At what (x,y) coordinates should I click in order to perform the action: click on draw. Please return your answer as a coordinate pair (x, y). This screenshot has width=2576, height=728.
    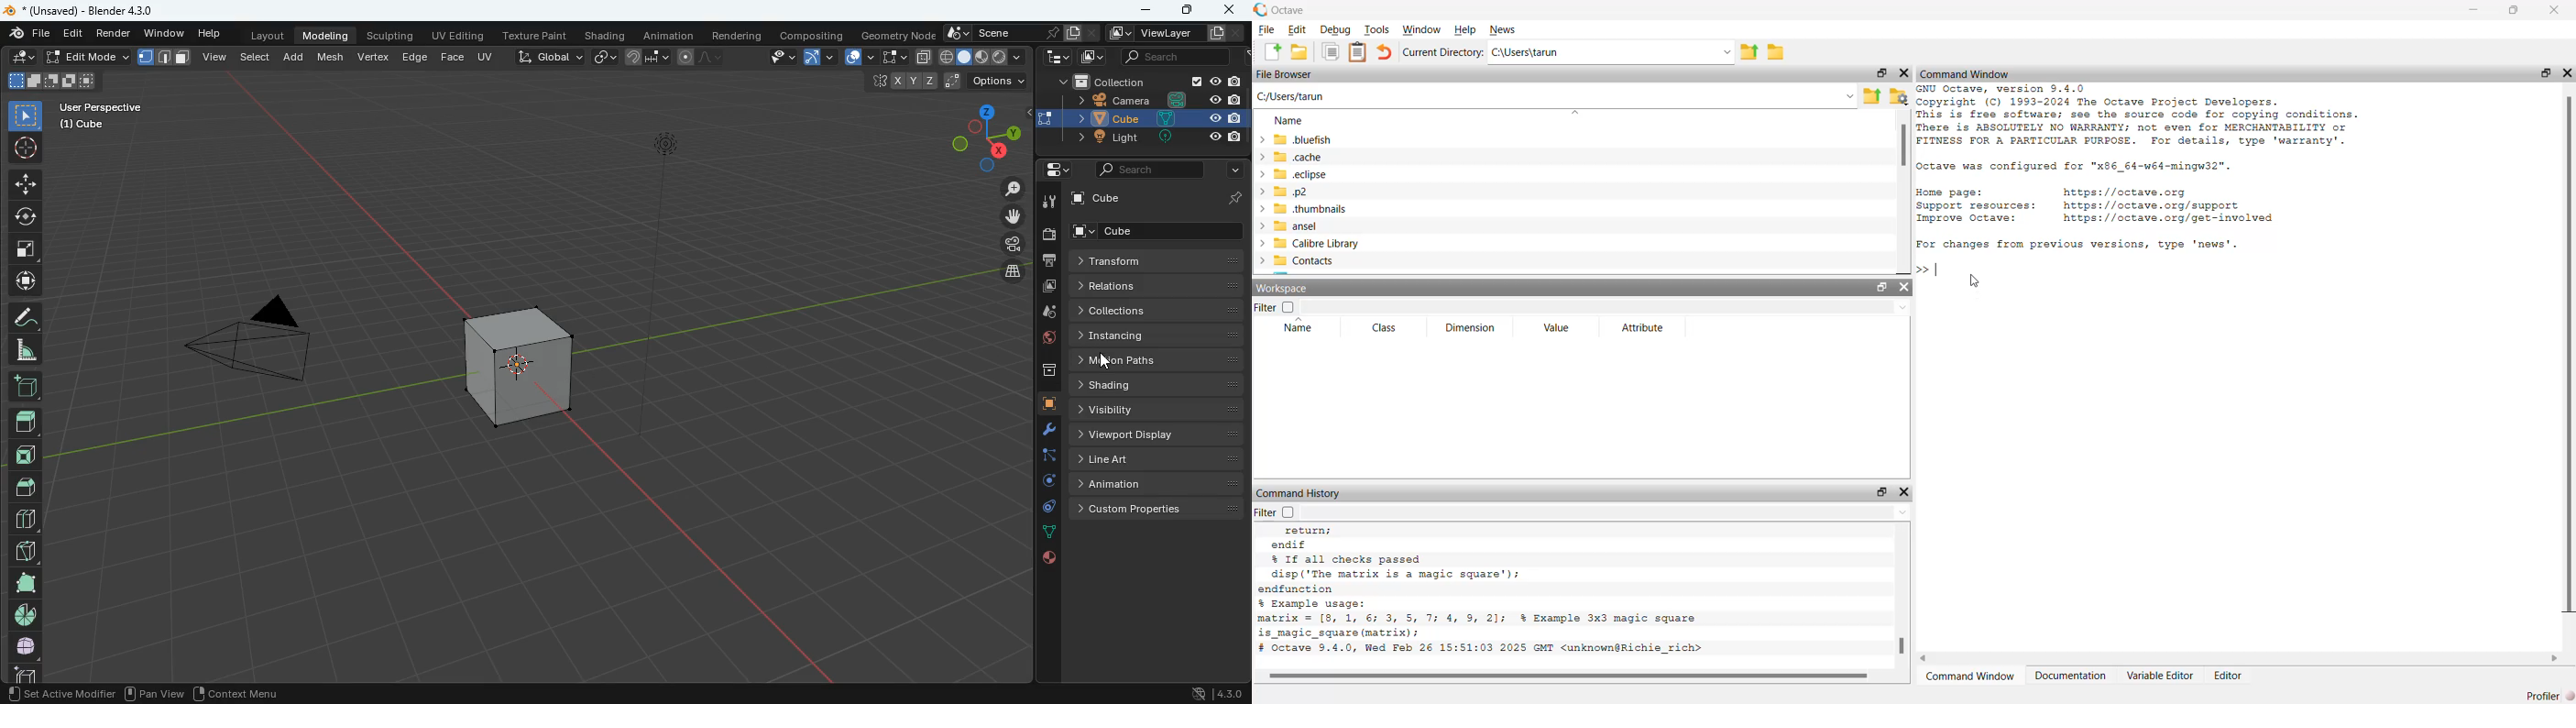
    Looking at the image, I should click on (24, 316).